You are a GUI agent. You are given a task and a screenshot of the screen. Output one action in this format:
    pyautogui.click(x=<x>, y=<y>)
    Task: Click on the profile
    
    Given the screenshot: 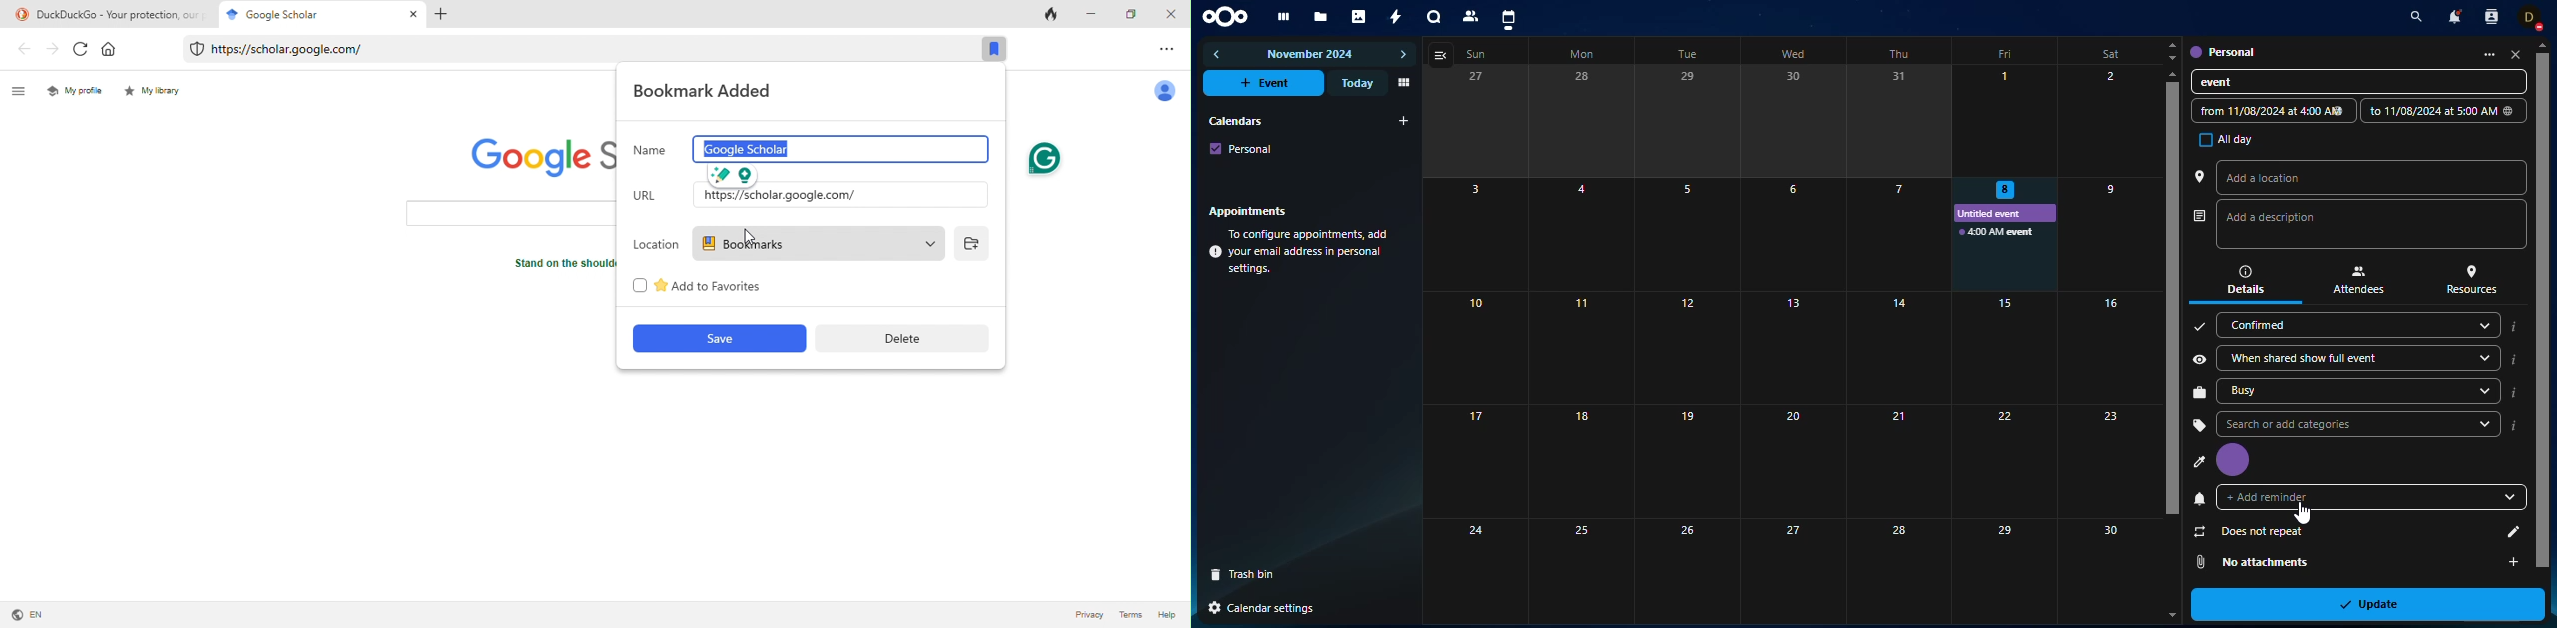 What is the action you would take?
    pyautogui.click(x=2199, y=463)
    